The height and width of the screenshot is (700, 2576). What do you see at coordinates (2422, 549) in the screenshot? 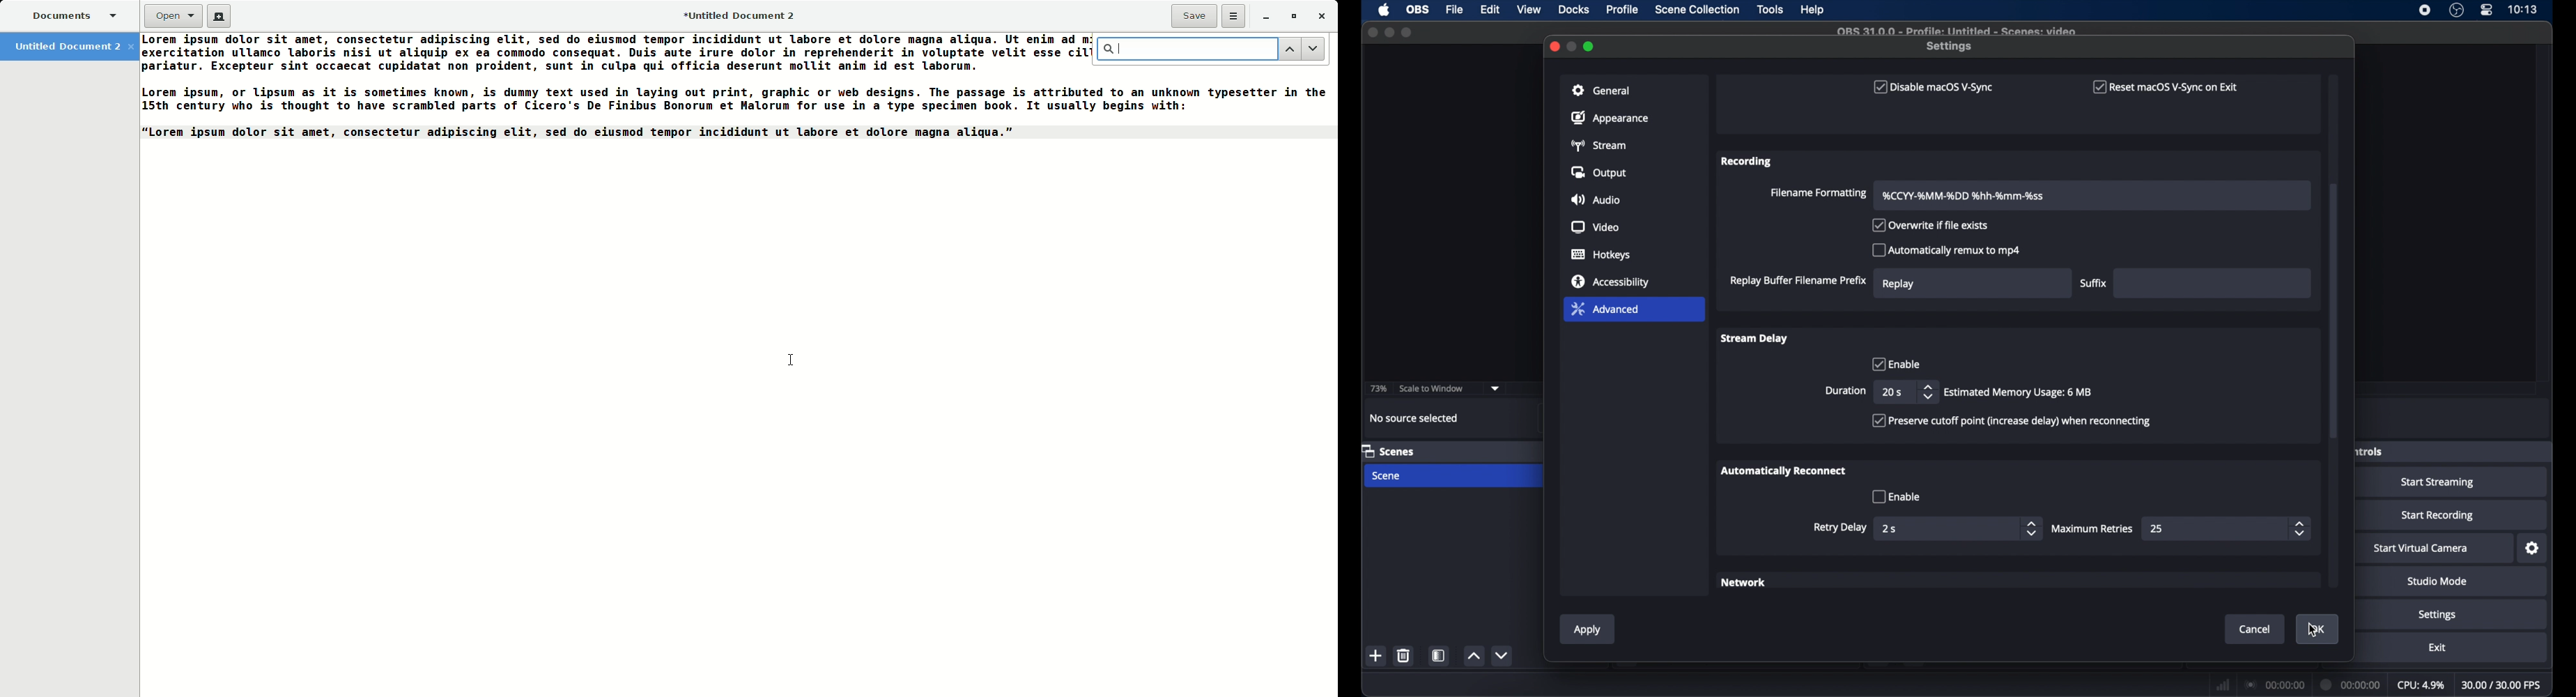
I see `start virtual camera` at bounding box center [2422, 549].